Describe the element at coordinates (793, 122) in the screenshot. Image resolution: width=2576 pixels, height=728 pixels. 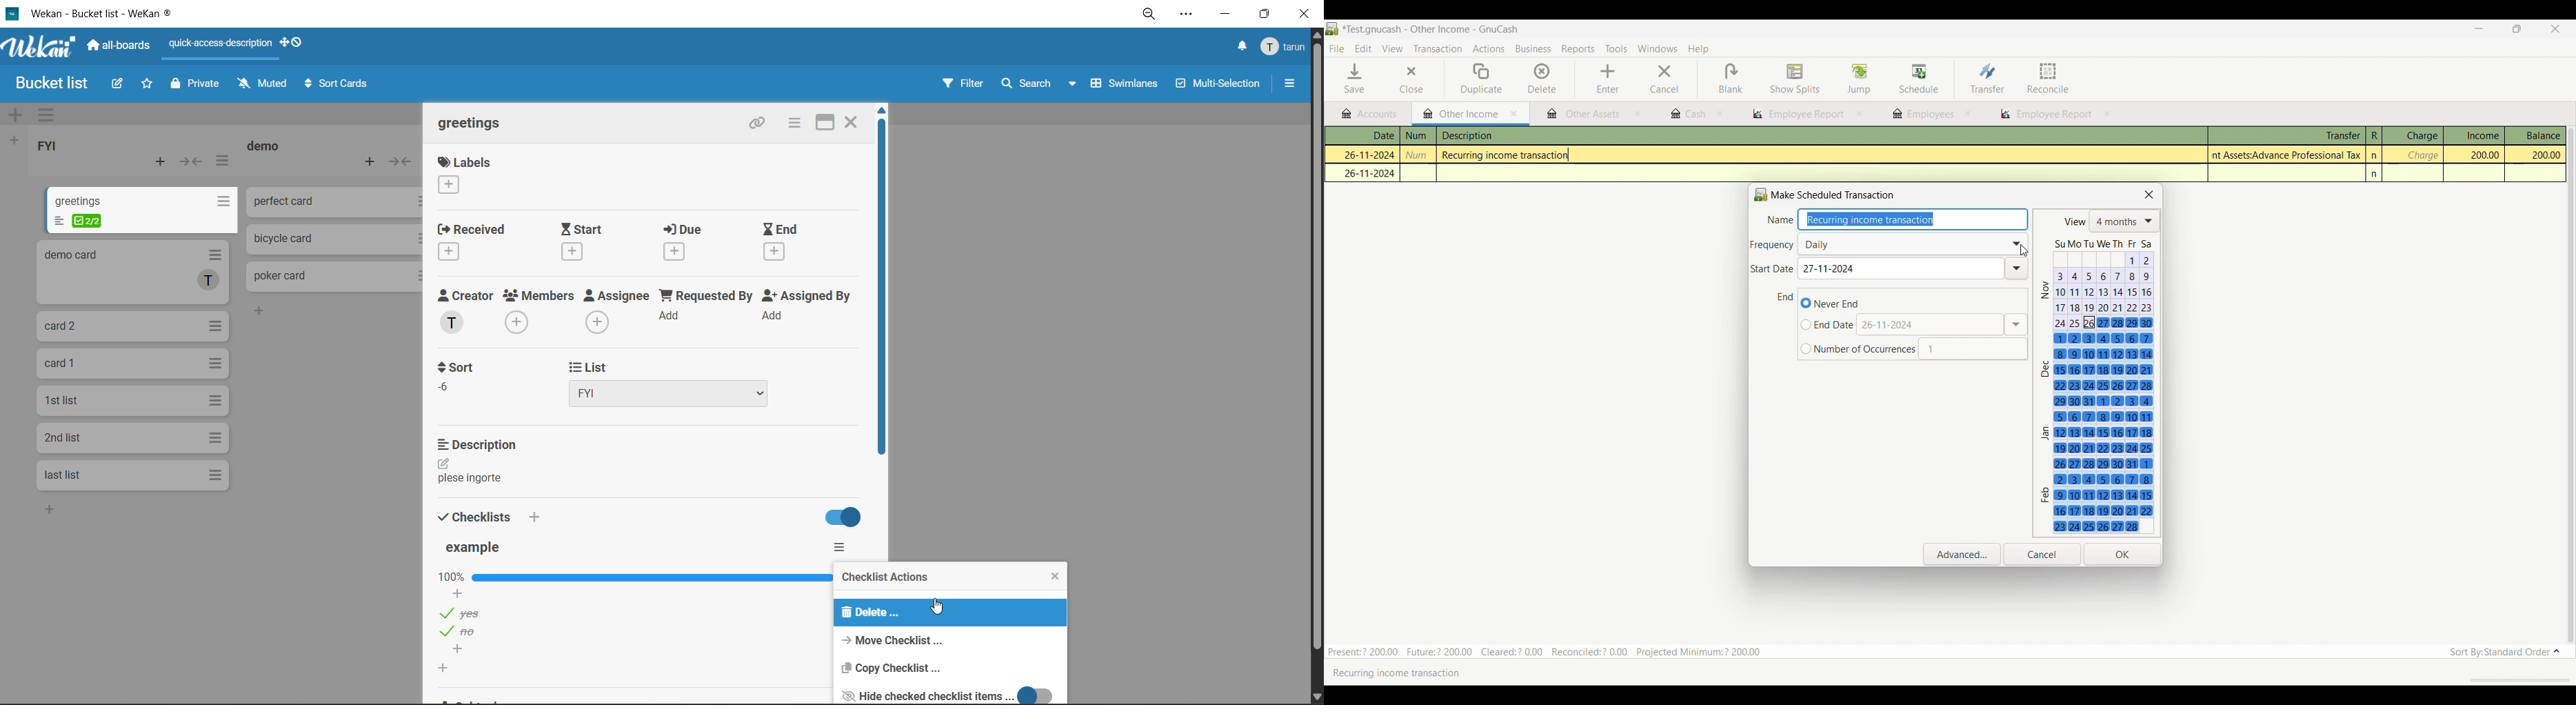
I see `card actions` at that location.